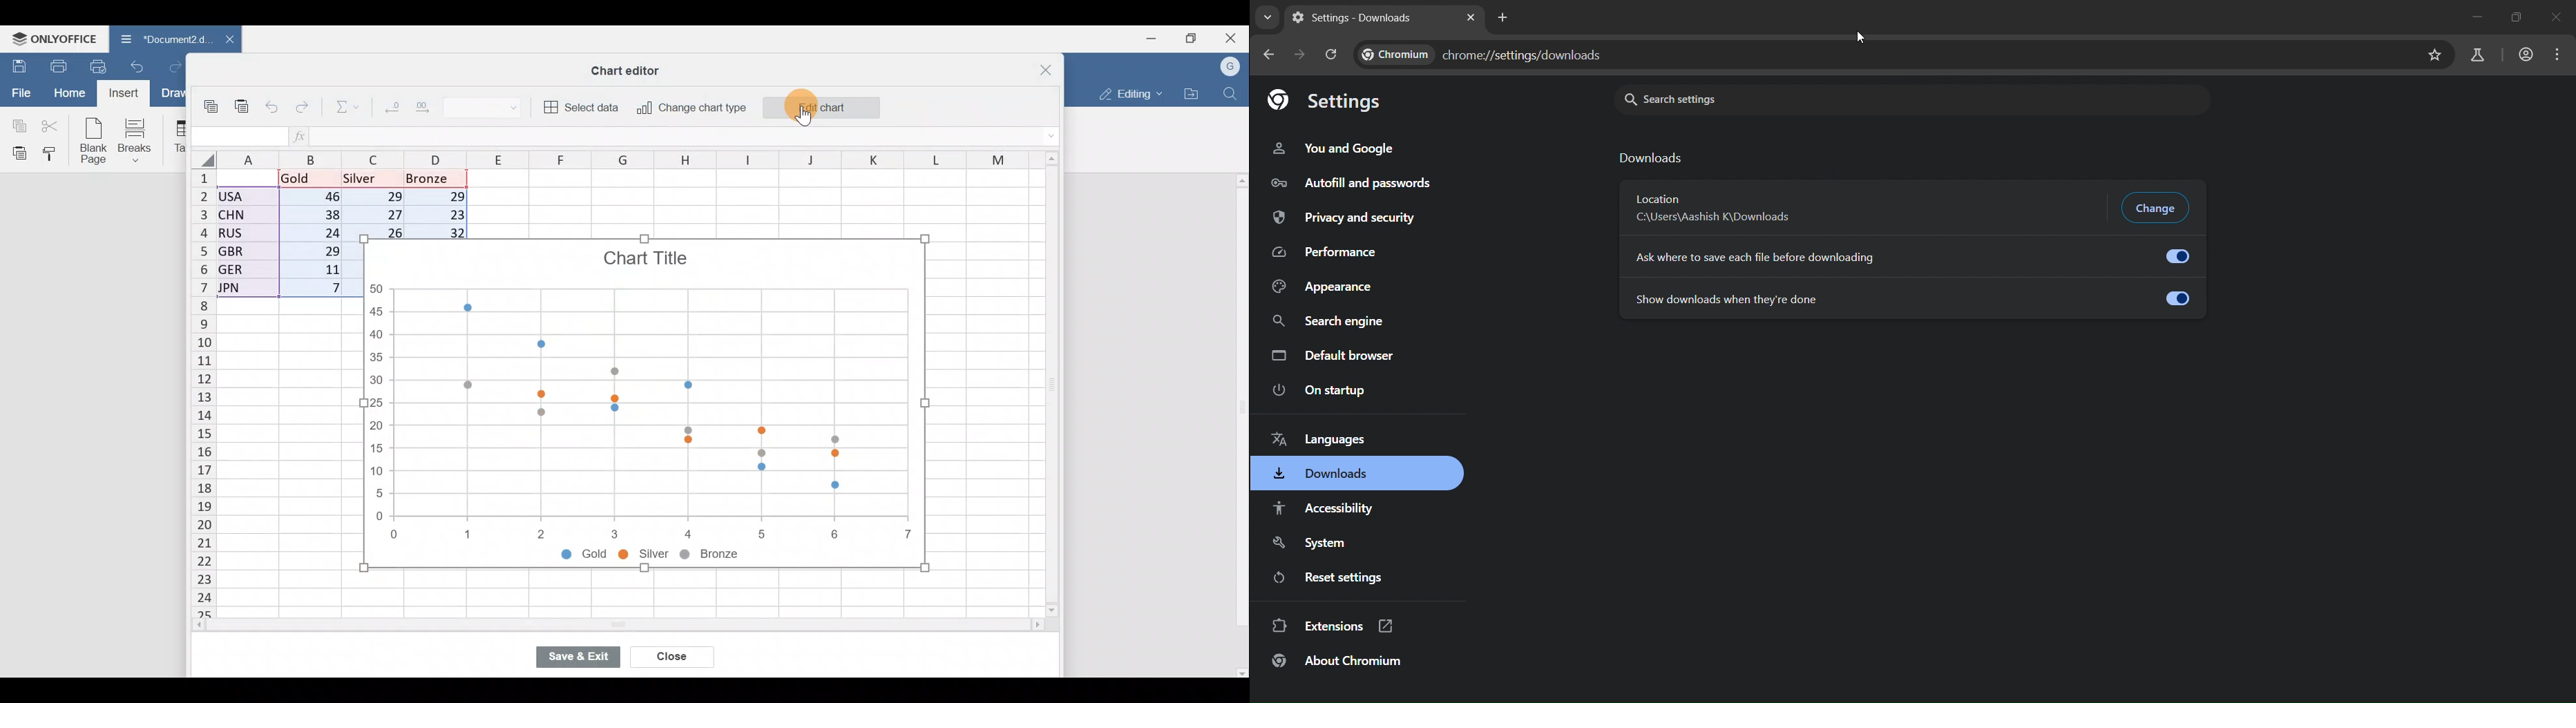 This screenshot has height=728, width=2576. Describe the element at coordinates (2523, 54) in the screenshot. I see `account` at that location.